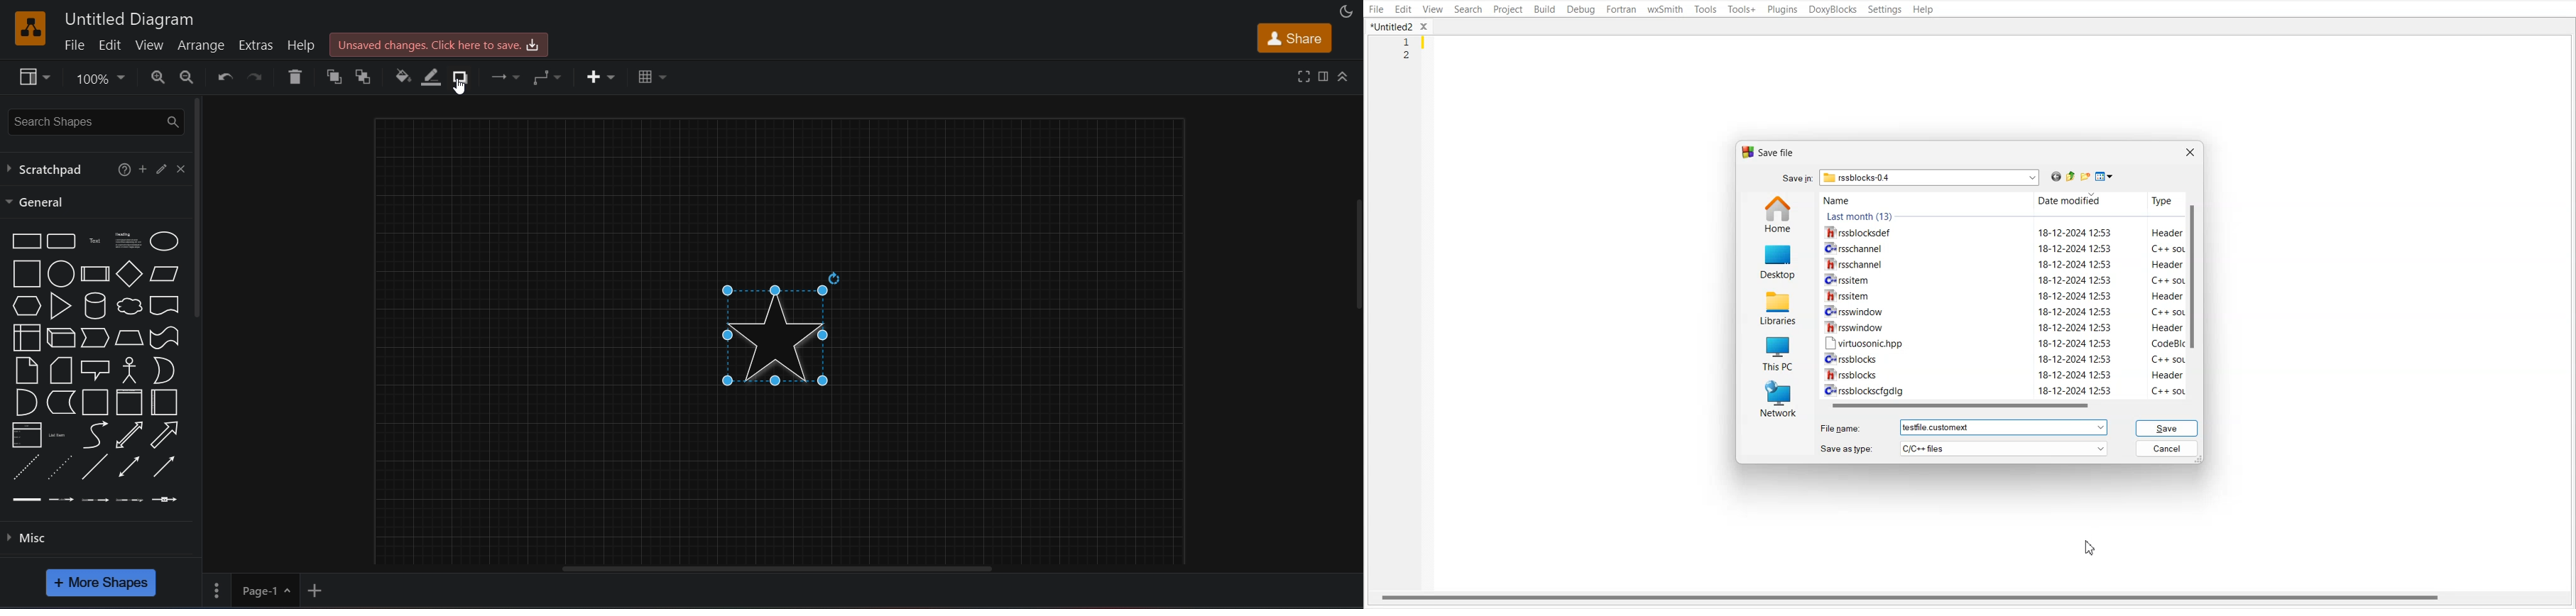  What do you see at coordinates (332, 77) in the screenshot?
I see `to front` at bounding box center [332, 77].